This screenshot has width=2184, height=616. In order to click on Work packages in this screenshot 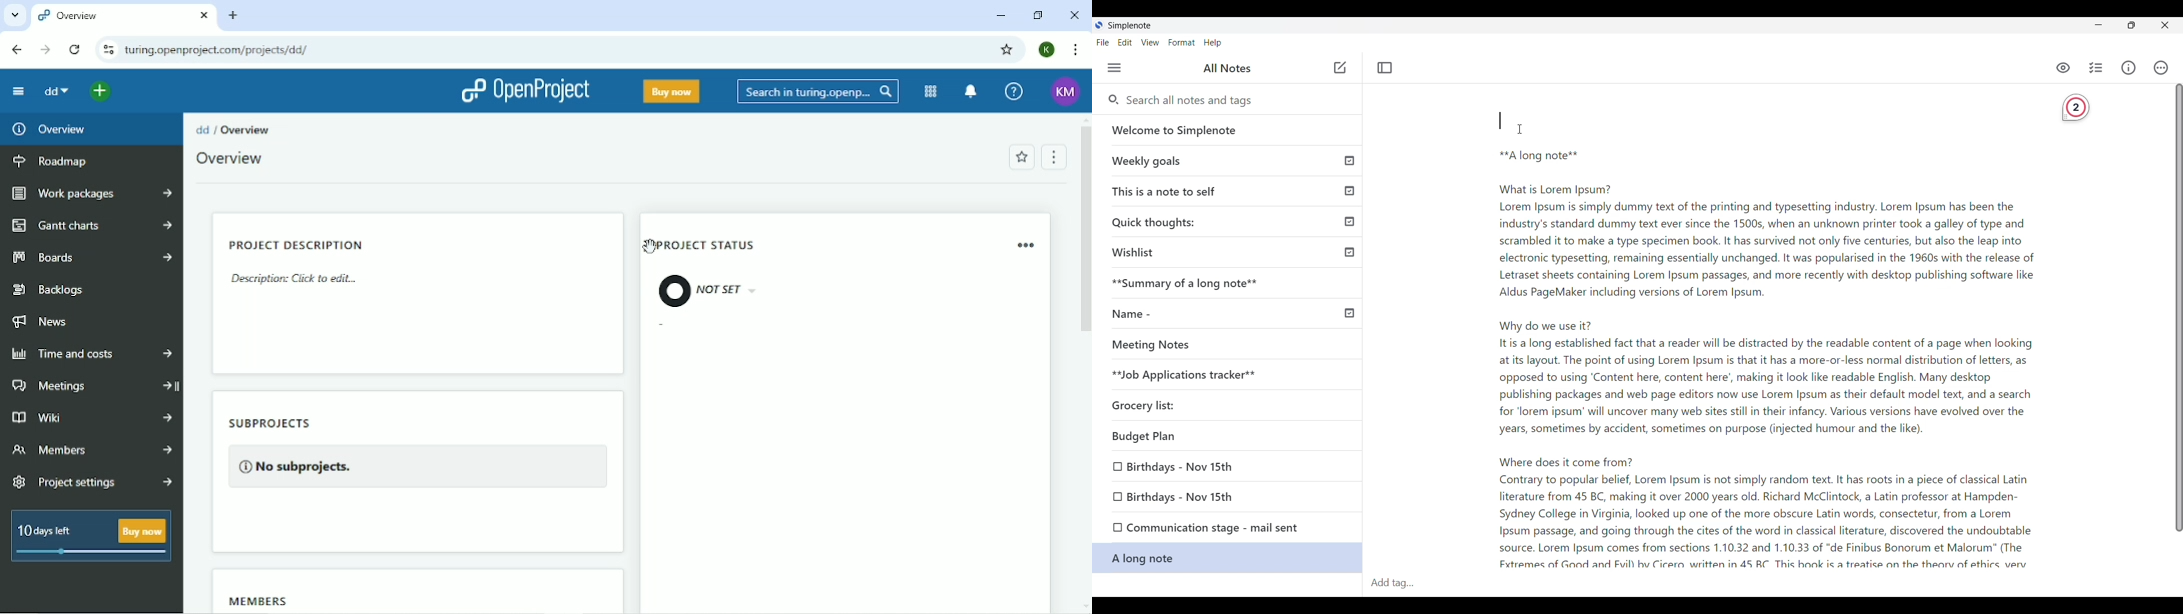, I will do `click(93, 193)`.